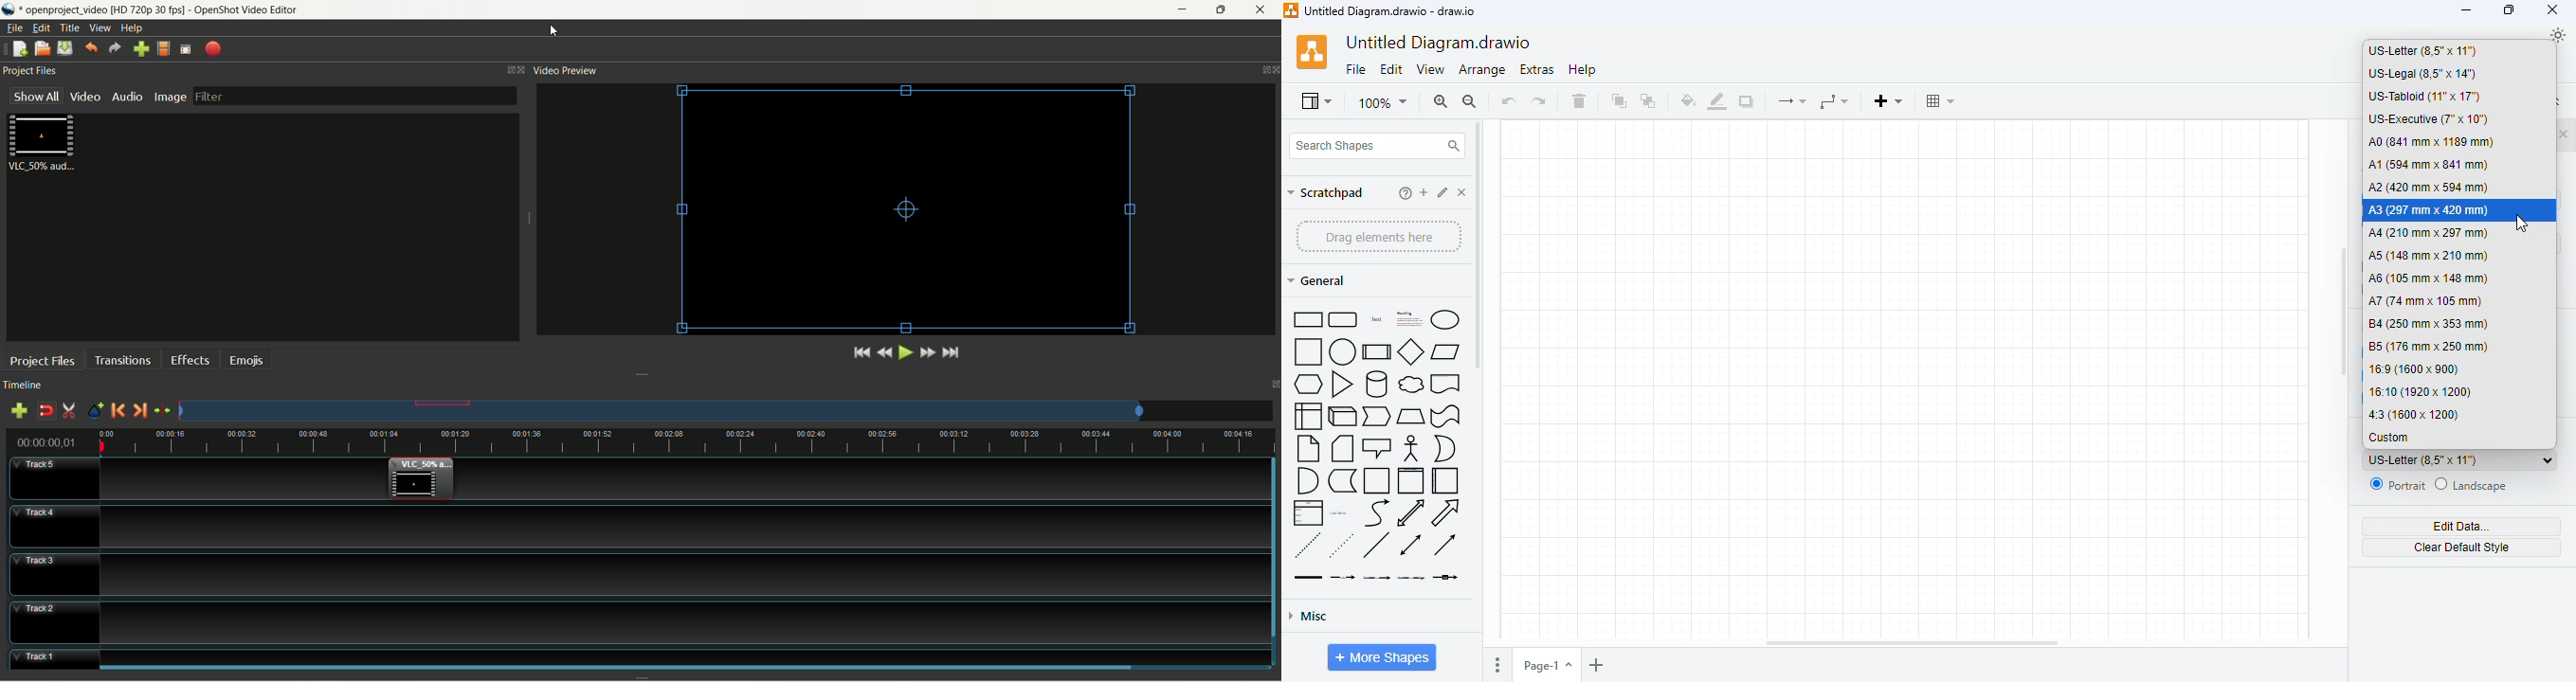 This screenshot has height=700, width=2576. Describe the element at coordinates (1498, 666) in the screenshot. I see `options` at that location.